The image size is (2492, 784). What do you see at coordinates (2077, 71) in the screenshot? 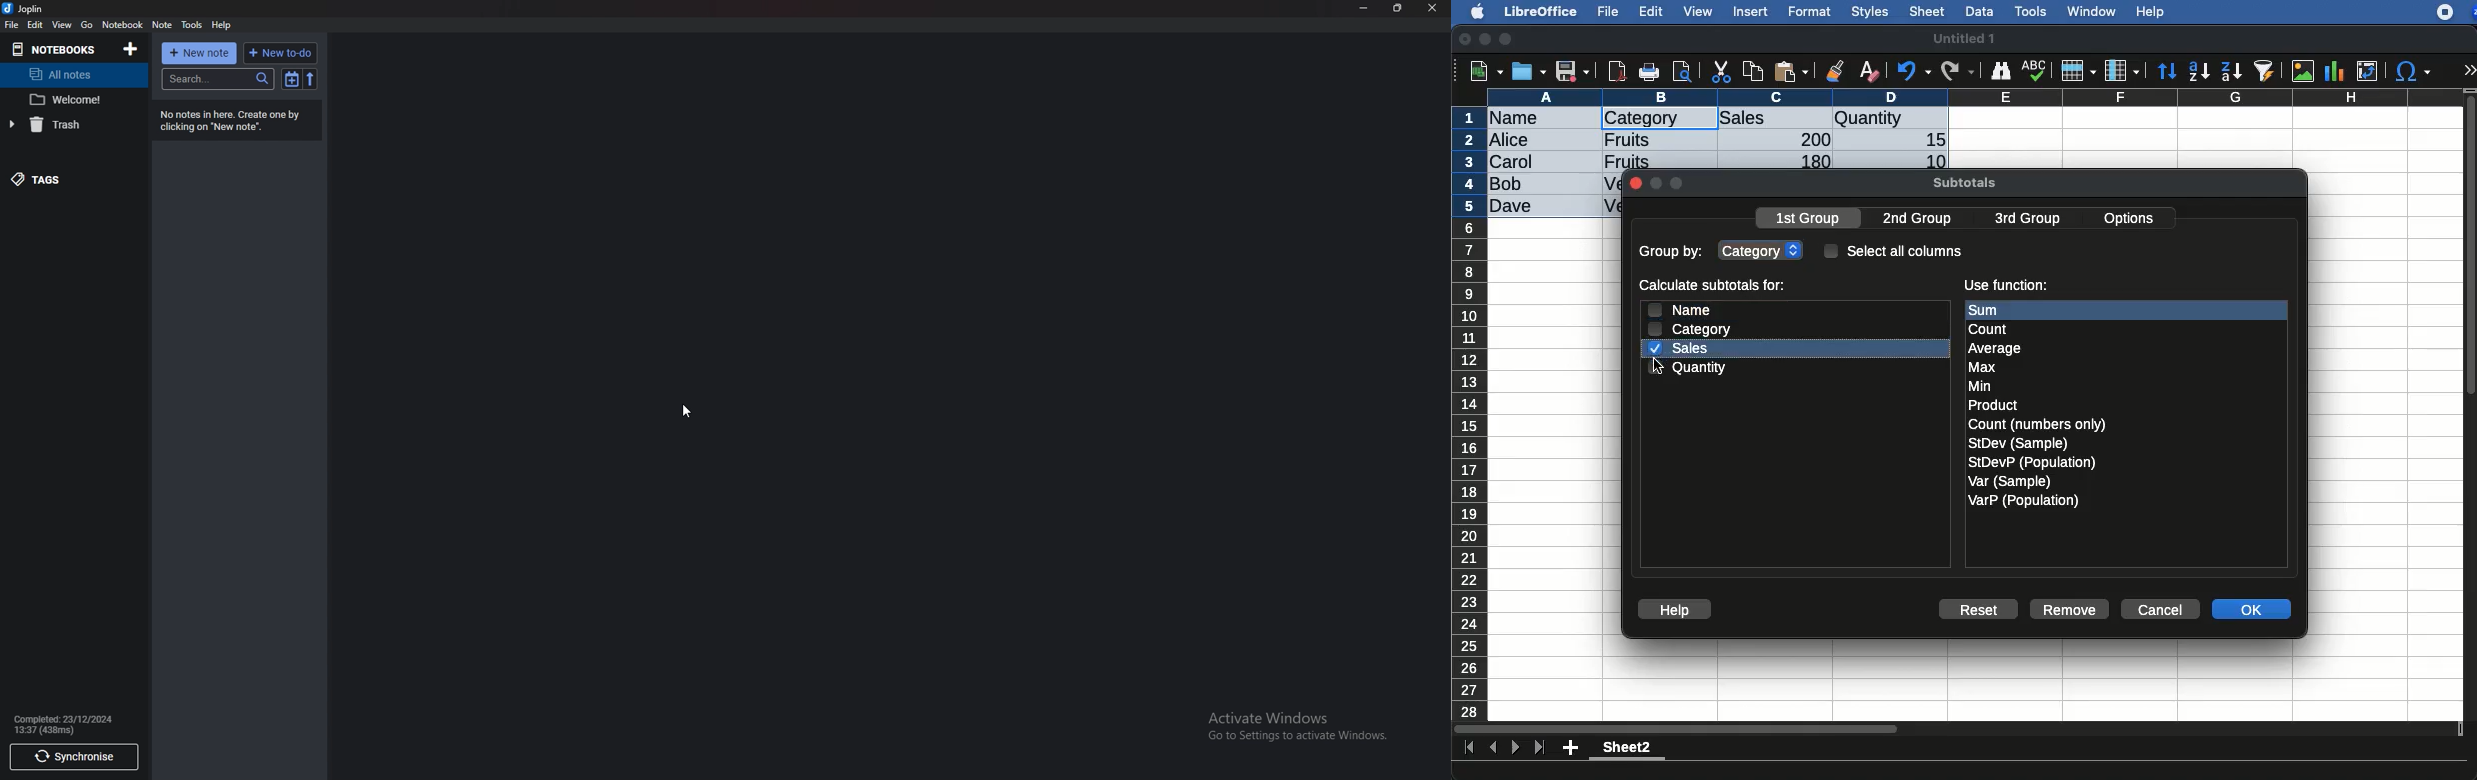
I see `row` at bounding box center [2077, 71].